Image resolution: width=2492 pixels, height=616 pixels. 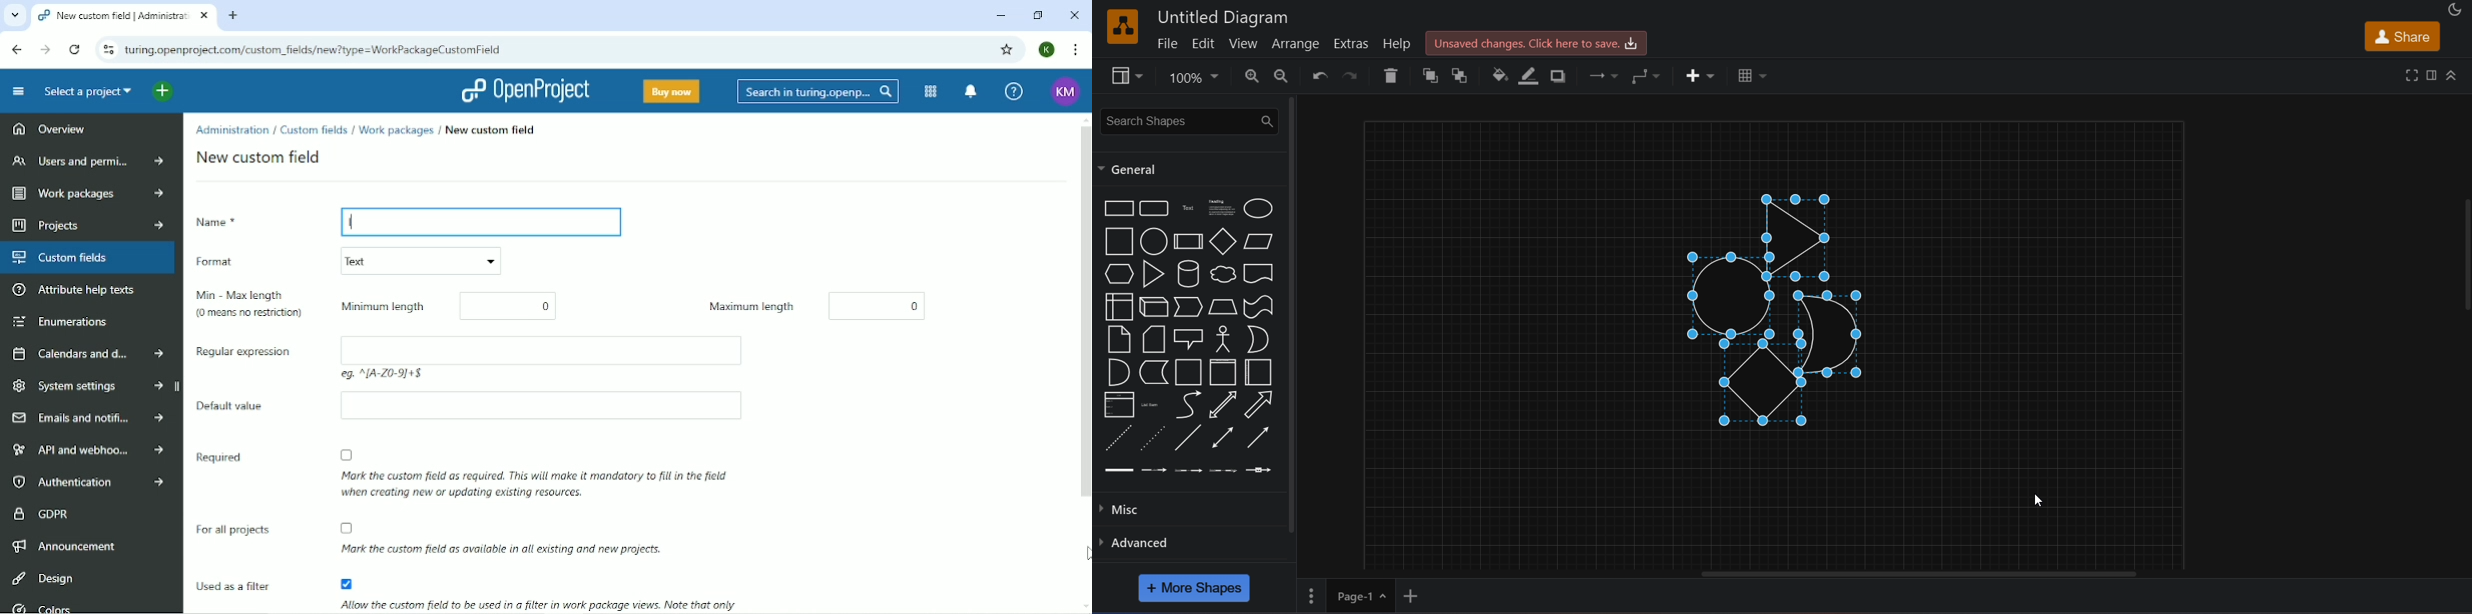 I want to click on table, so click(x=1750, y=75).